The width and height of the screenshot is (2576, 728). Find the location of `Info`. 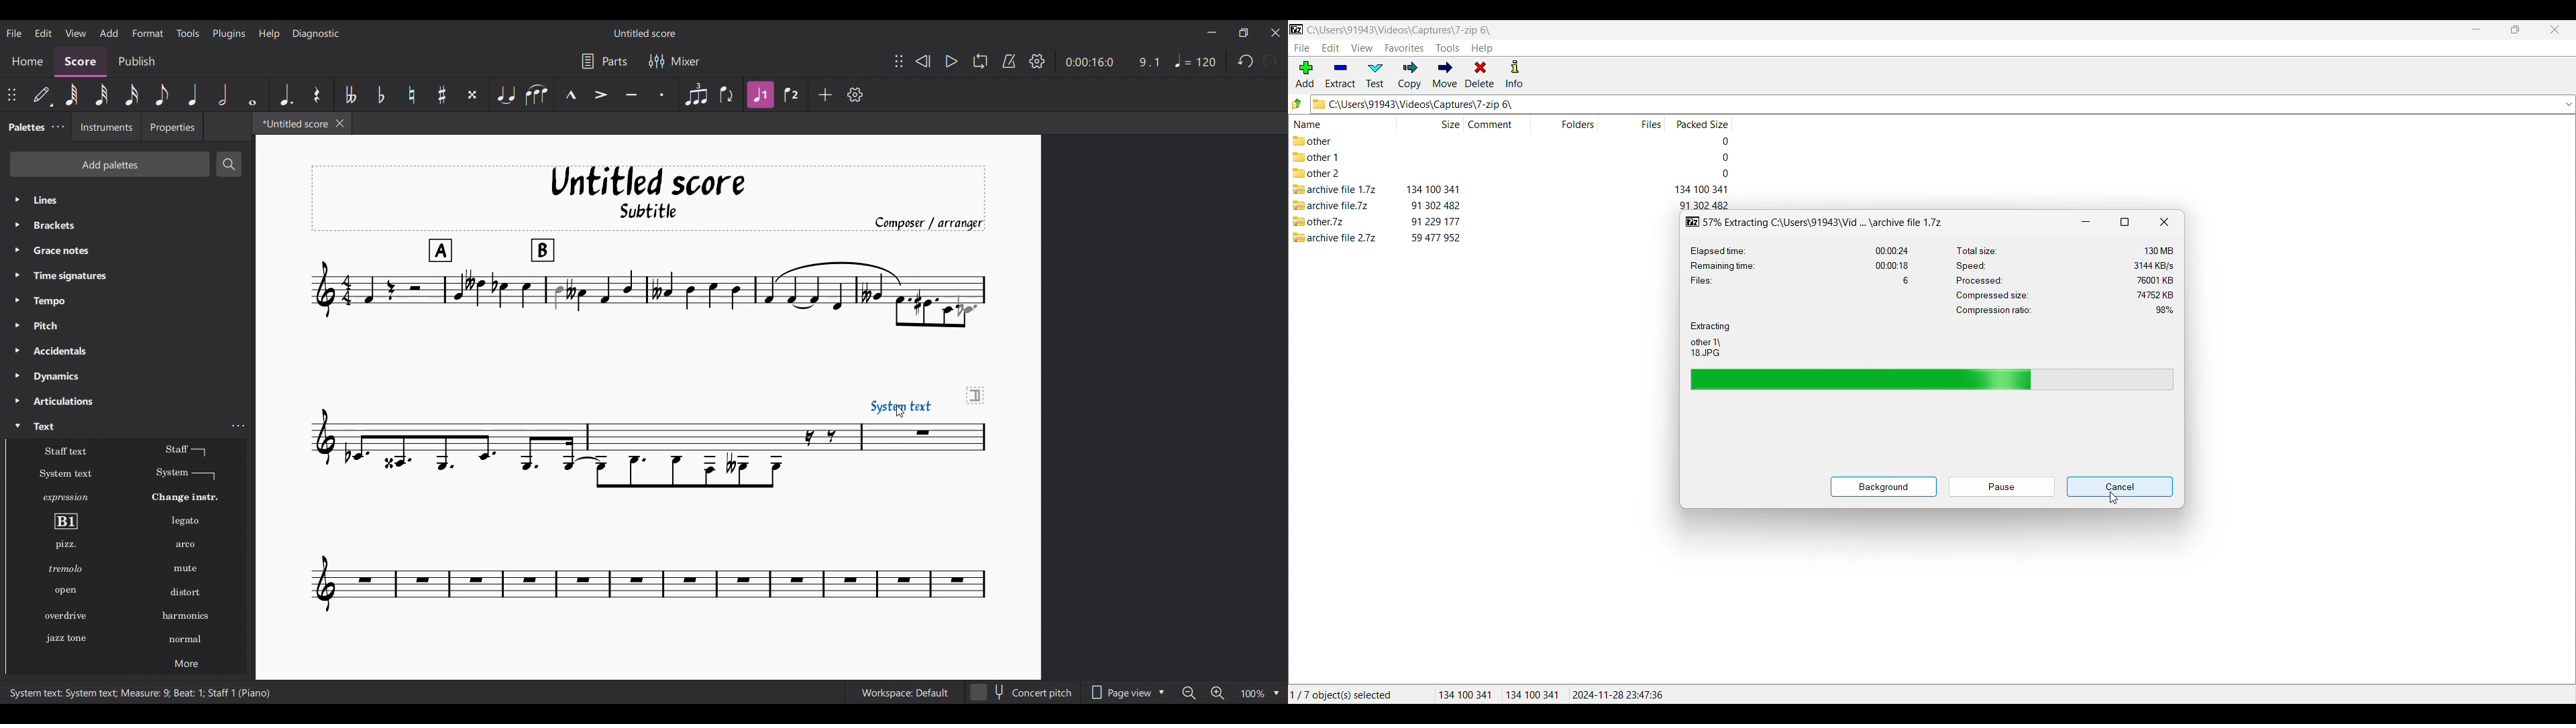

Info is located at coordinates (1514, 73).